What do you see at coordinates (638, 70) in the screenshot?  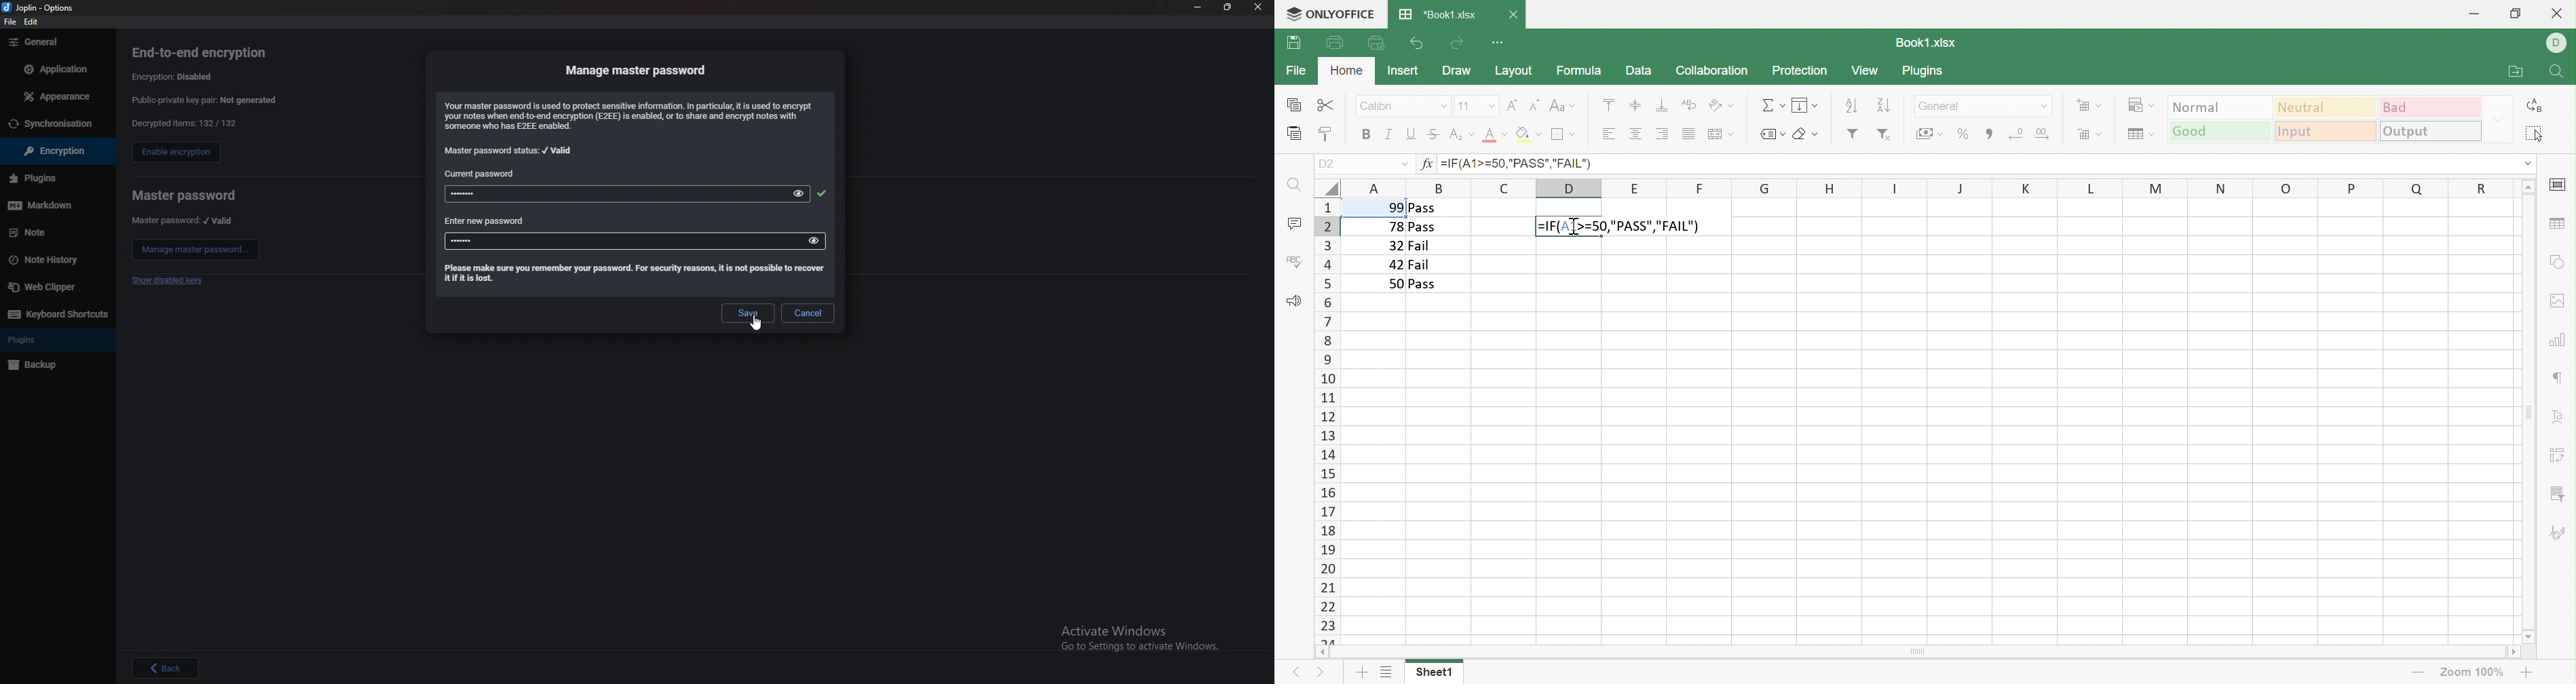 I see `manage master password` at bounding box center [638, 70].